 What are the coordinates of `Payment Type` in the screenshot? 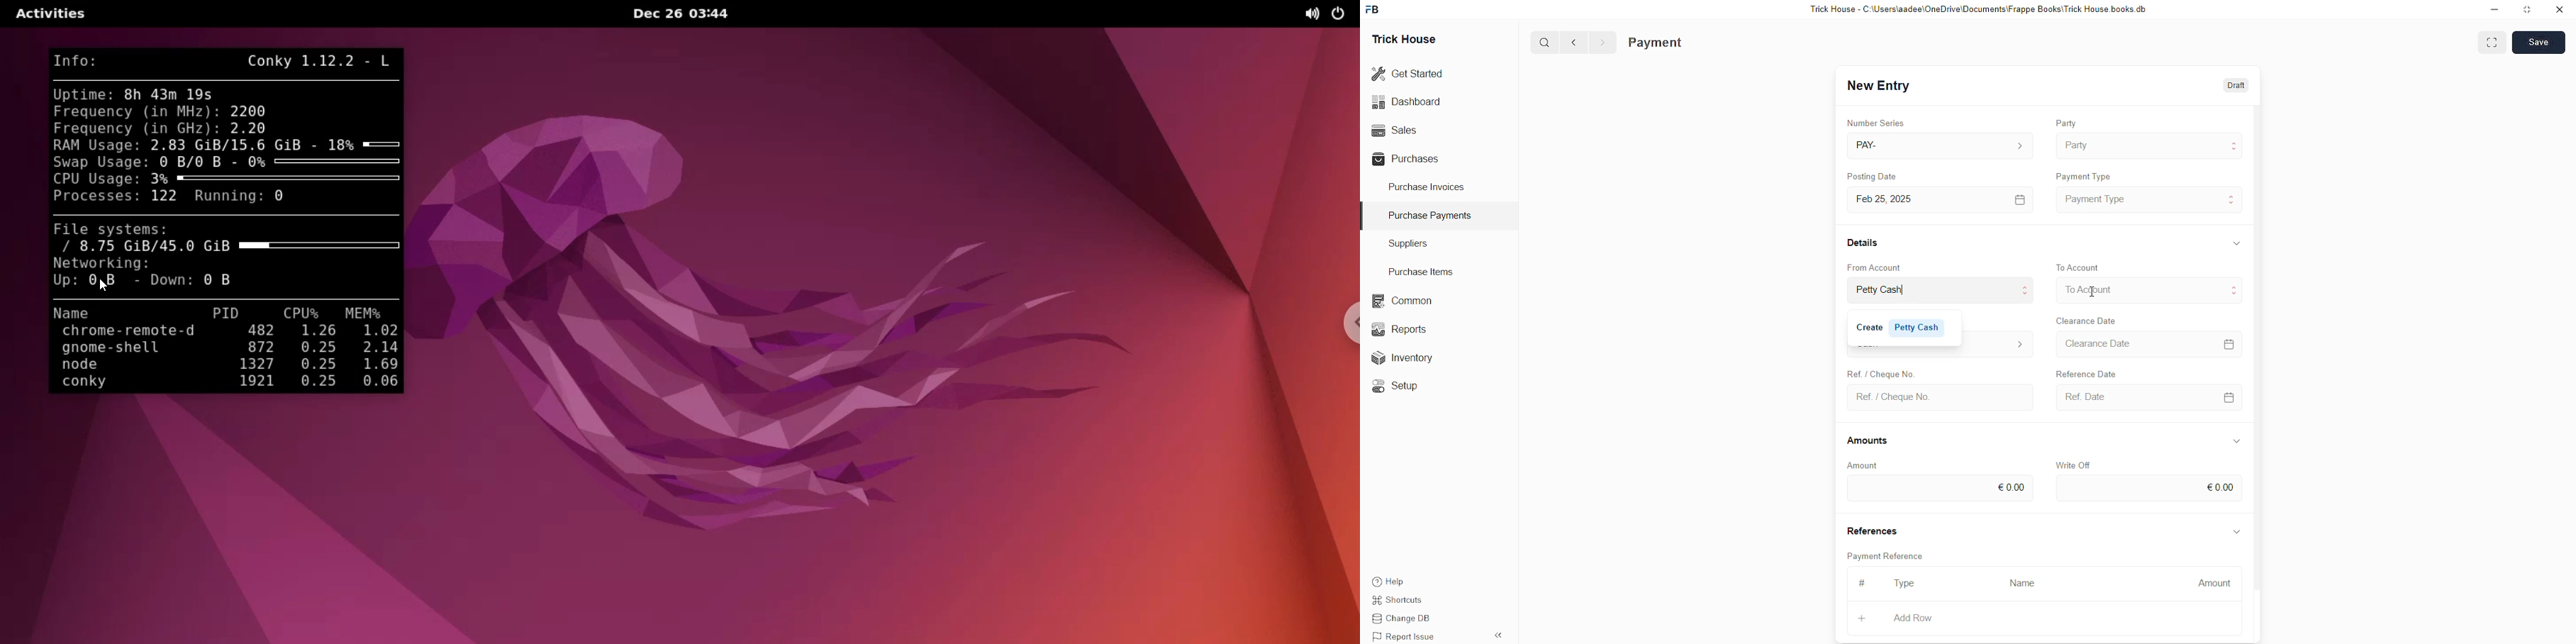 It's located at (2088, 174).